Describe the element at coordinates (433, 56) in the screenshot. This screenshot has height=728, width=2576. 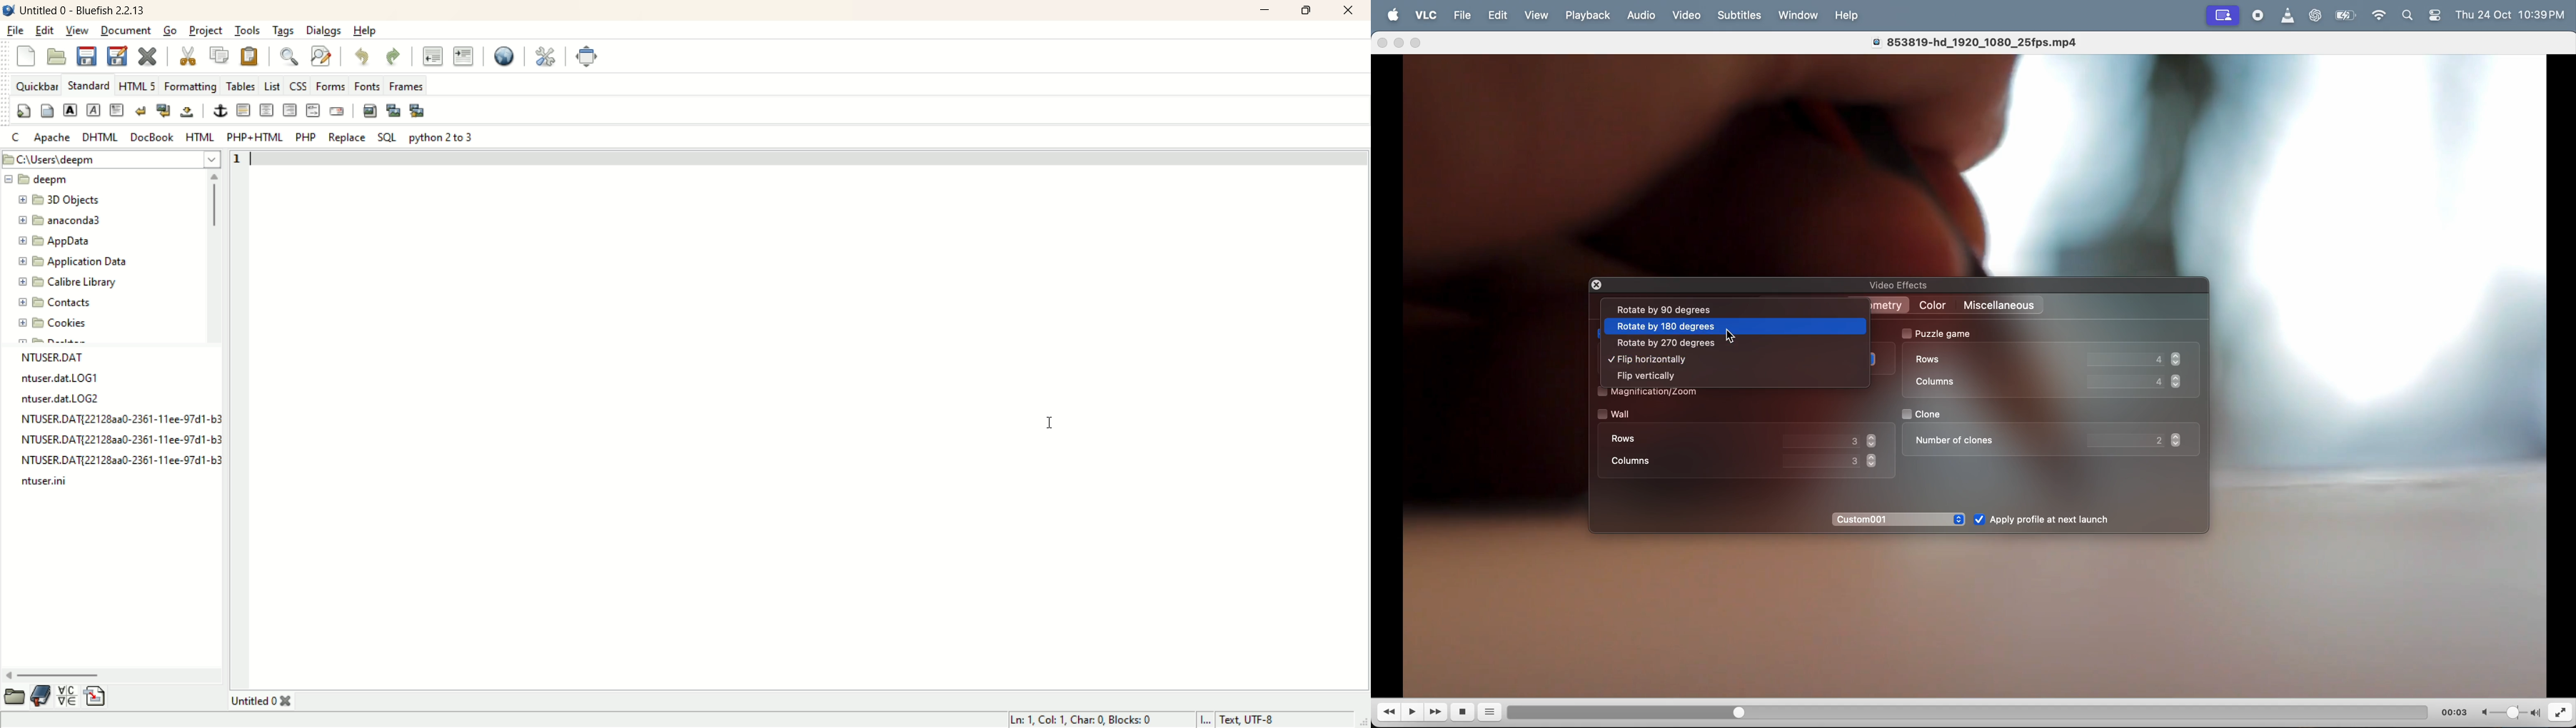
I see `unindent` at that location.